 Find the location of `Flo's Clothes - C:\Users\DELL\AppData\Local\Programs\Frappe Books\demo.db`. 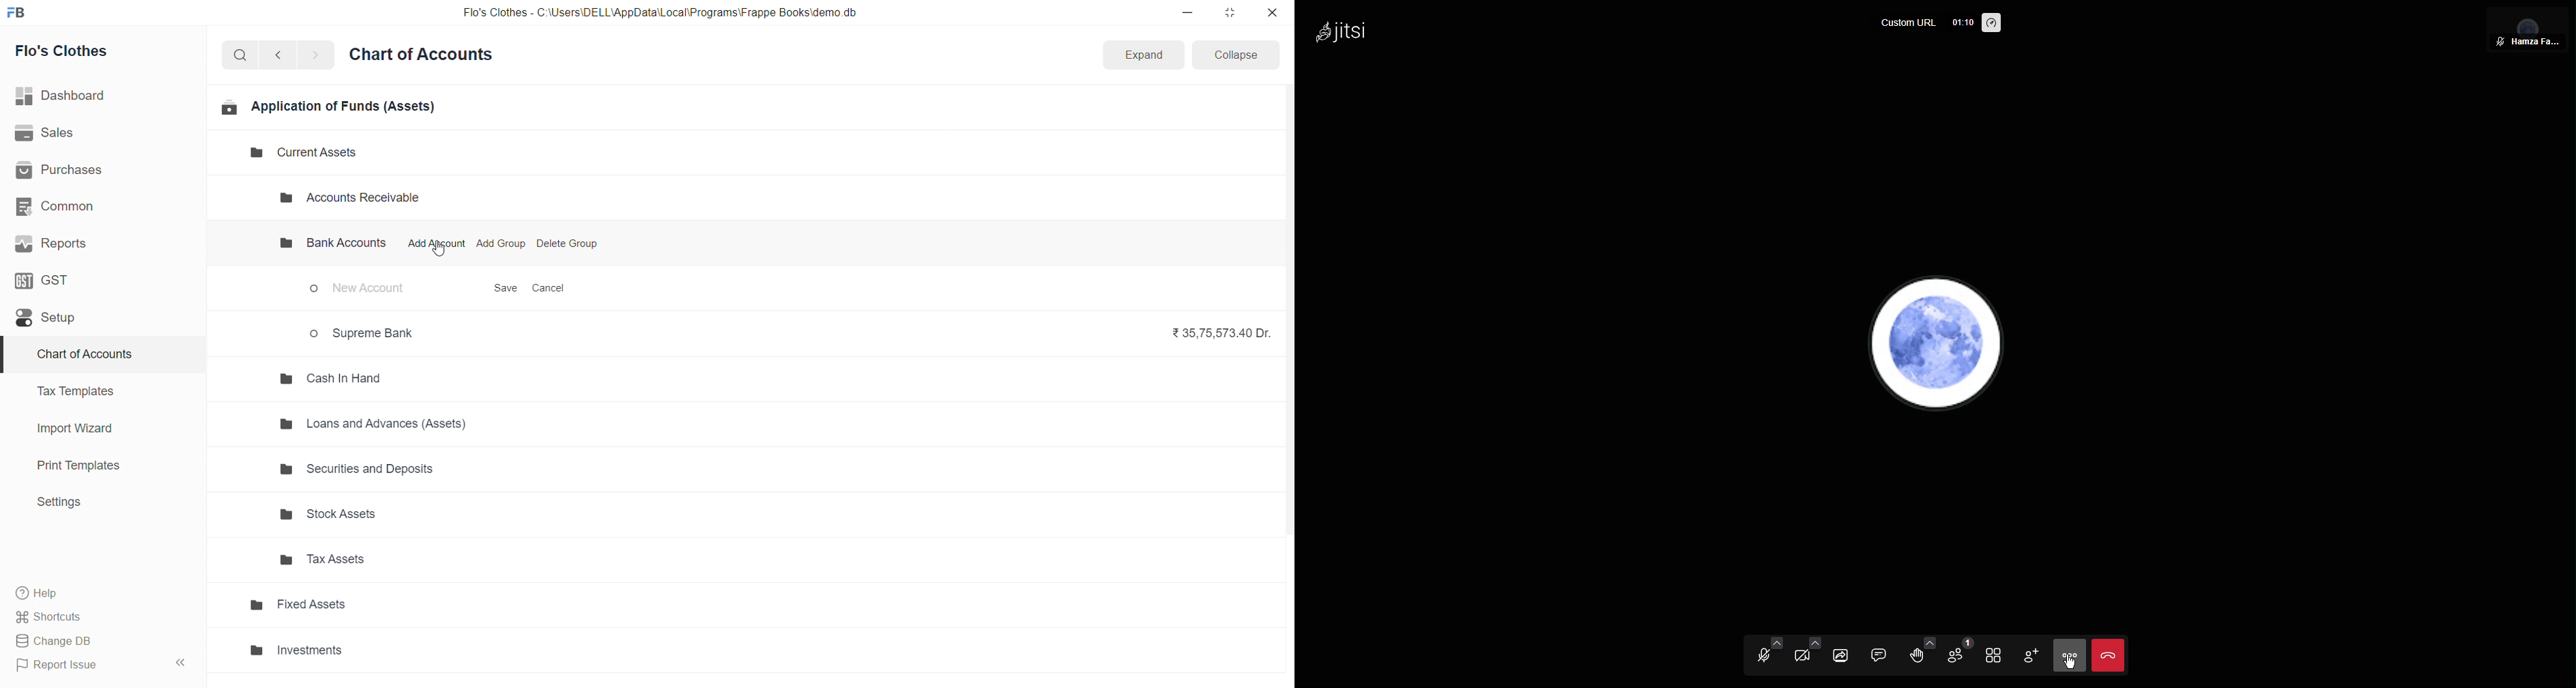

Flo's Clothes - C:\Users\DELL\AppData\Local\Programs\Frappe Books\demo.db is located at coordinates (660, 13).